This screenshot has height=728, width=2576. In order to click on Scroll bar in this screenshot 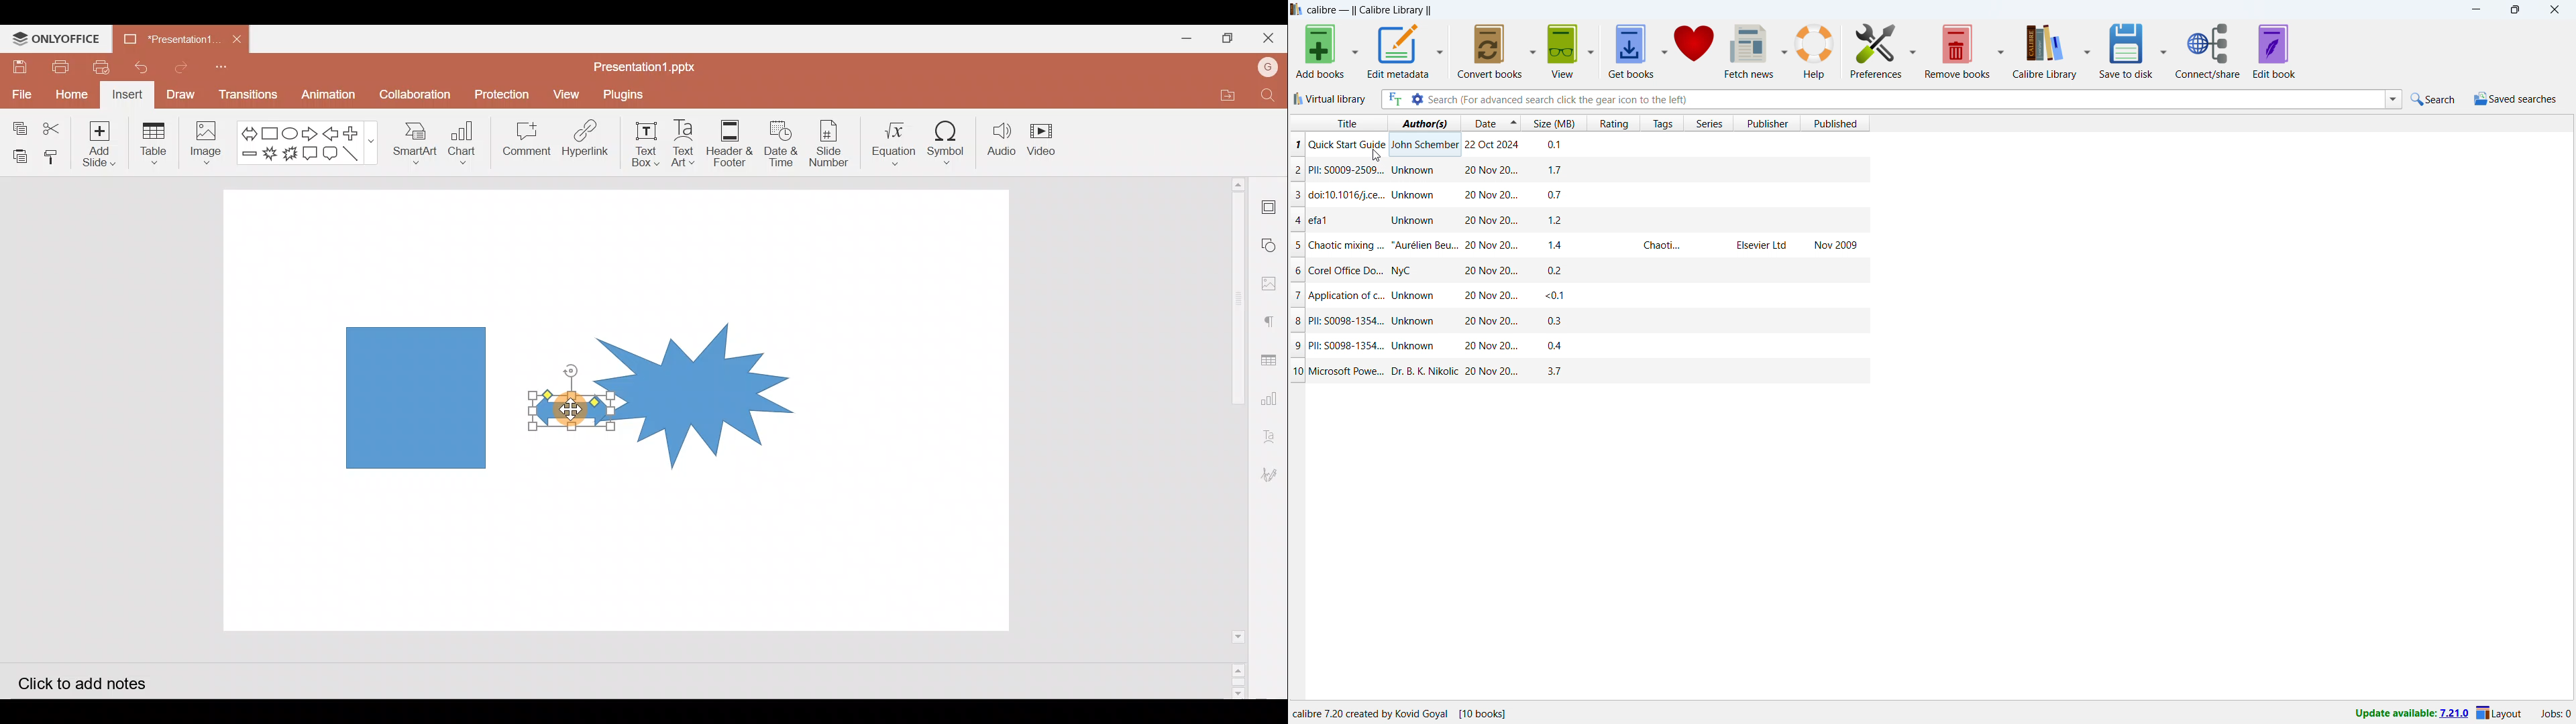, I will do `click(1232, 437)`.